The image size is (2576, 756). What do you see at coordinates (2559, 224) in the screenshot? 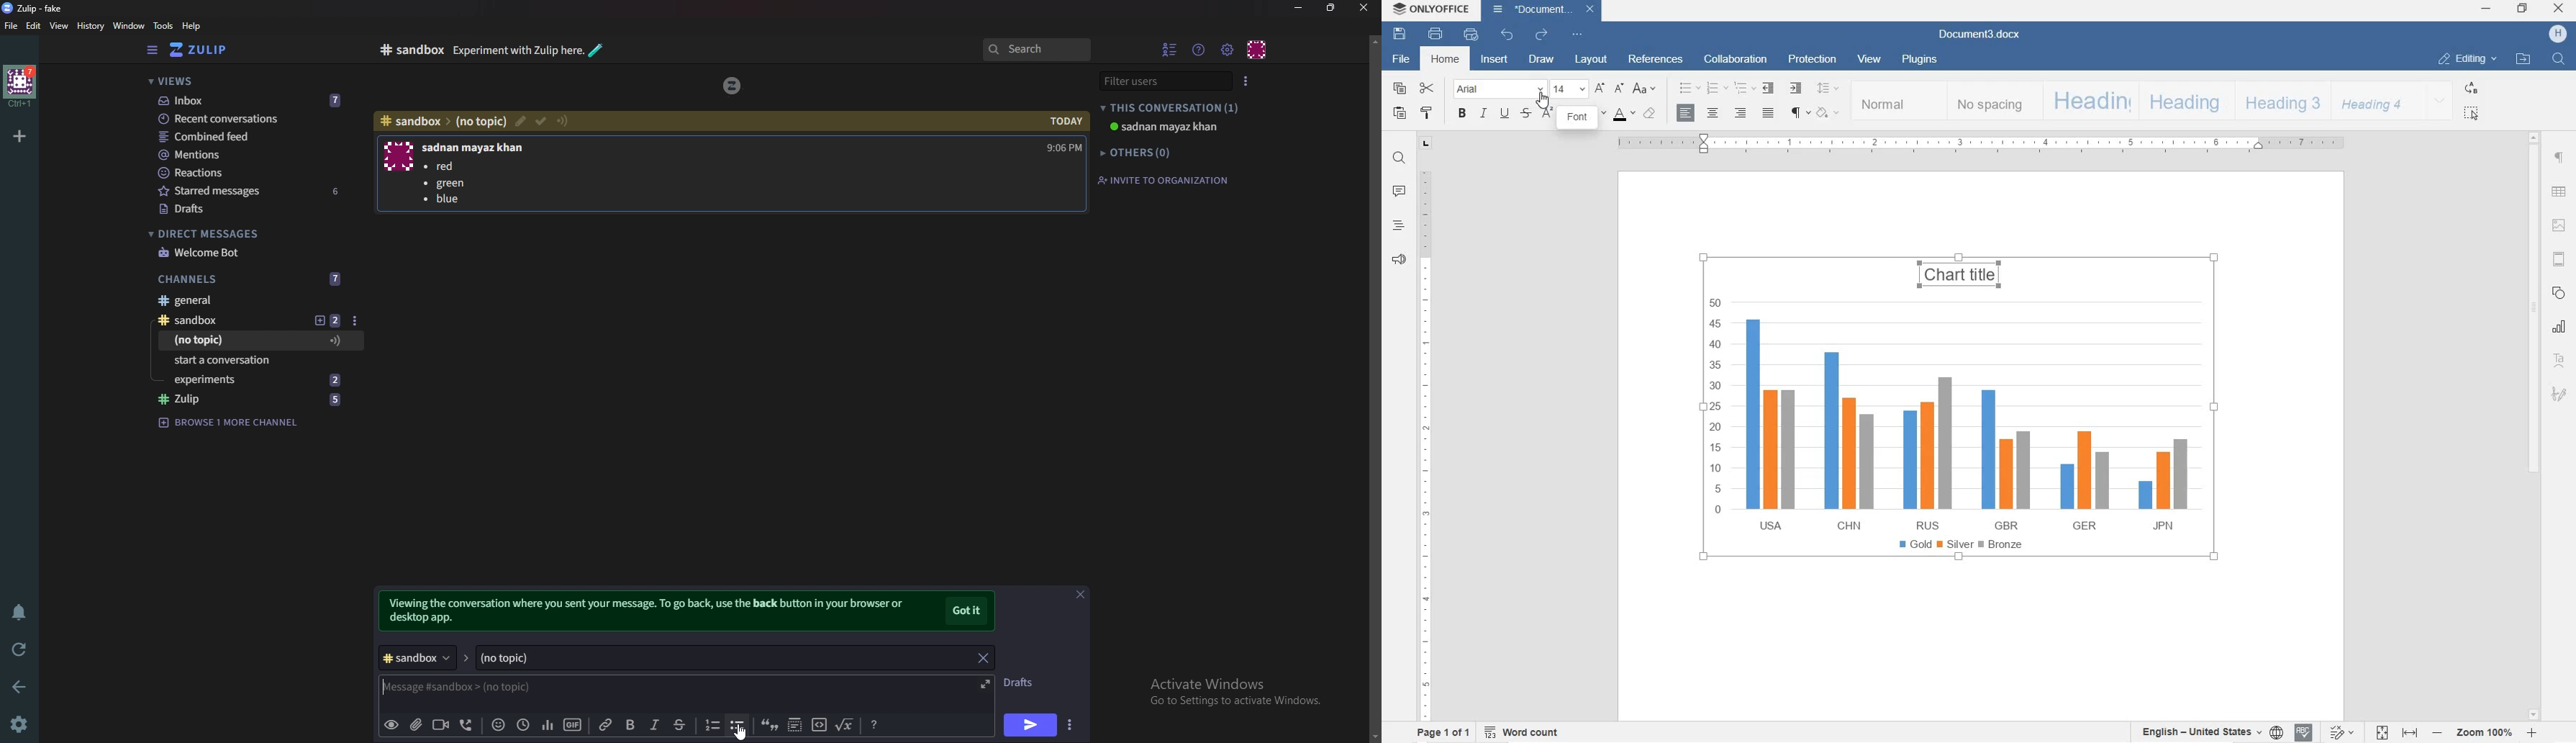
I see `IMAGE SETTINGS` at bounding box center [2559, 224].